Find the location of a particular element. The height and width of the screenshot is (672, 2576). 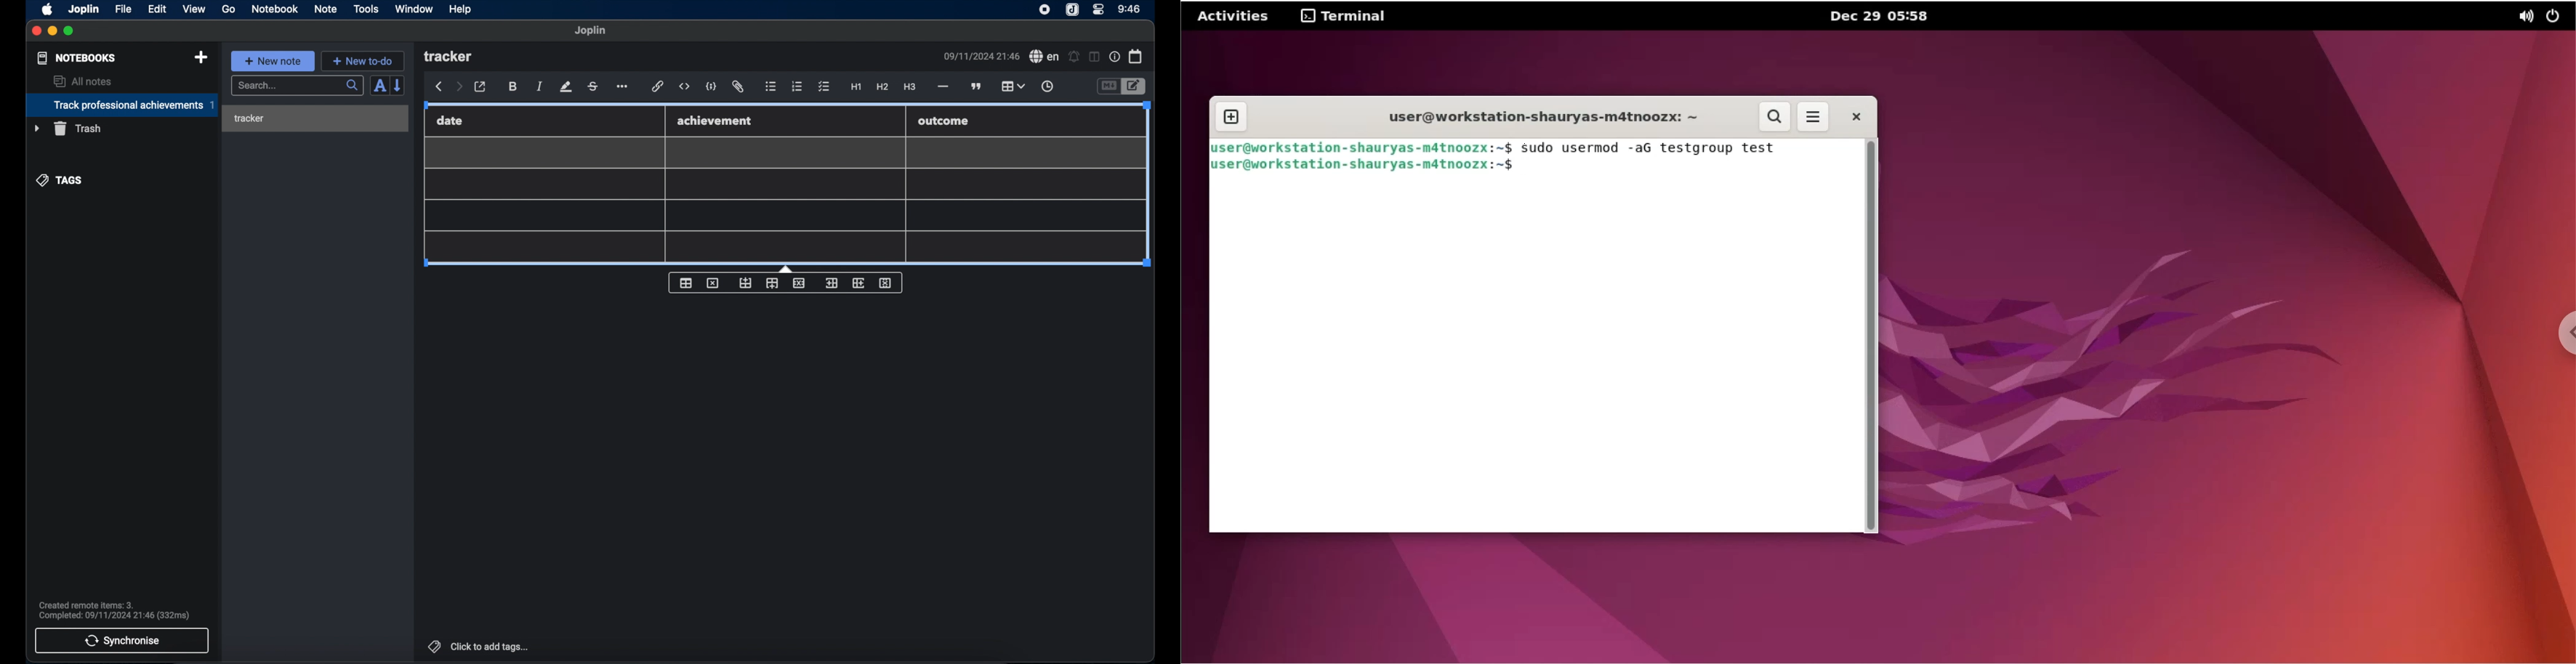

insert row after is located at coordinates (773, 283).